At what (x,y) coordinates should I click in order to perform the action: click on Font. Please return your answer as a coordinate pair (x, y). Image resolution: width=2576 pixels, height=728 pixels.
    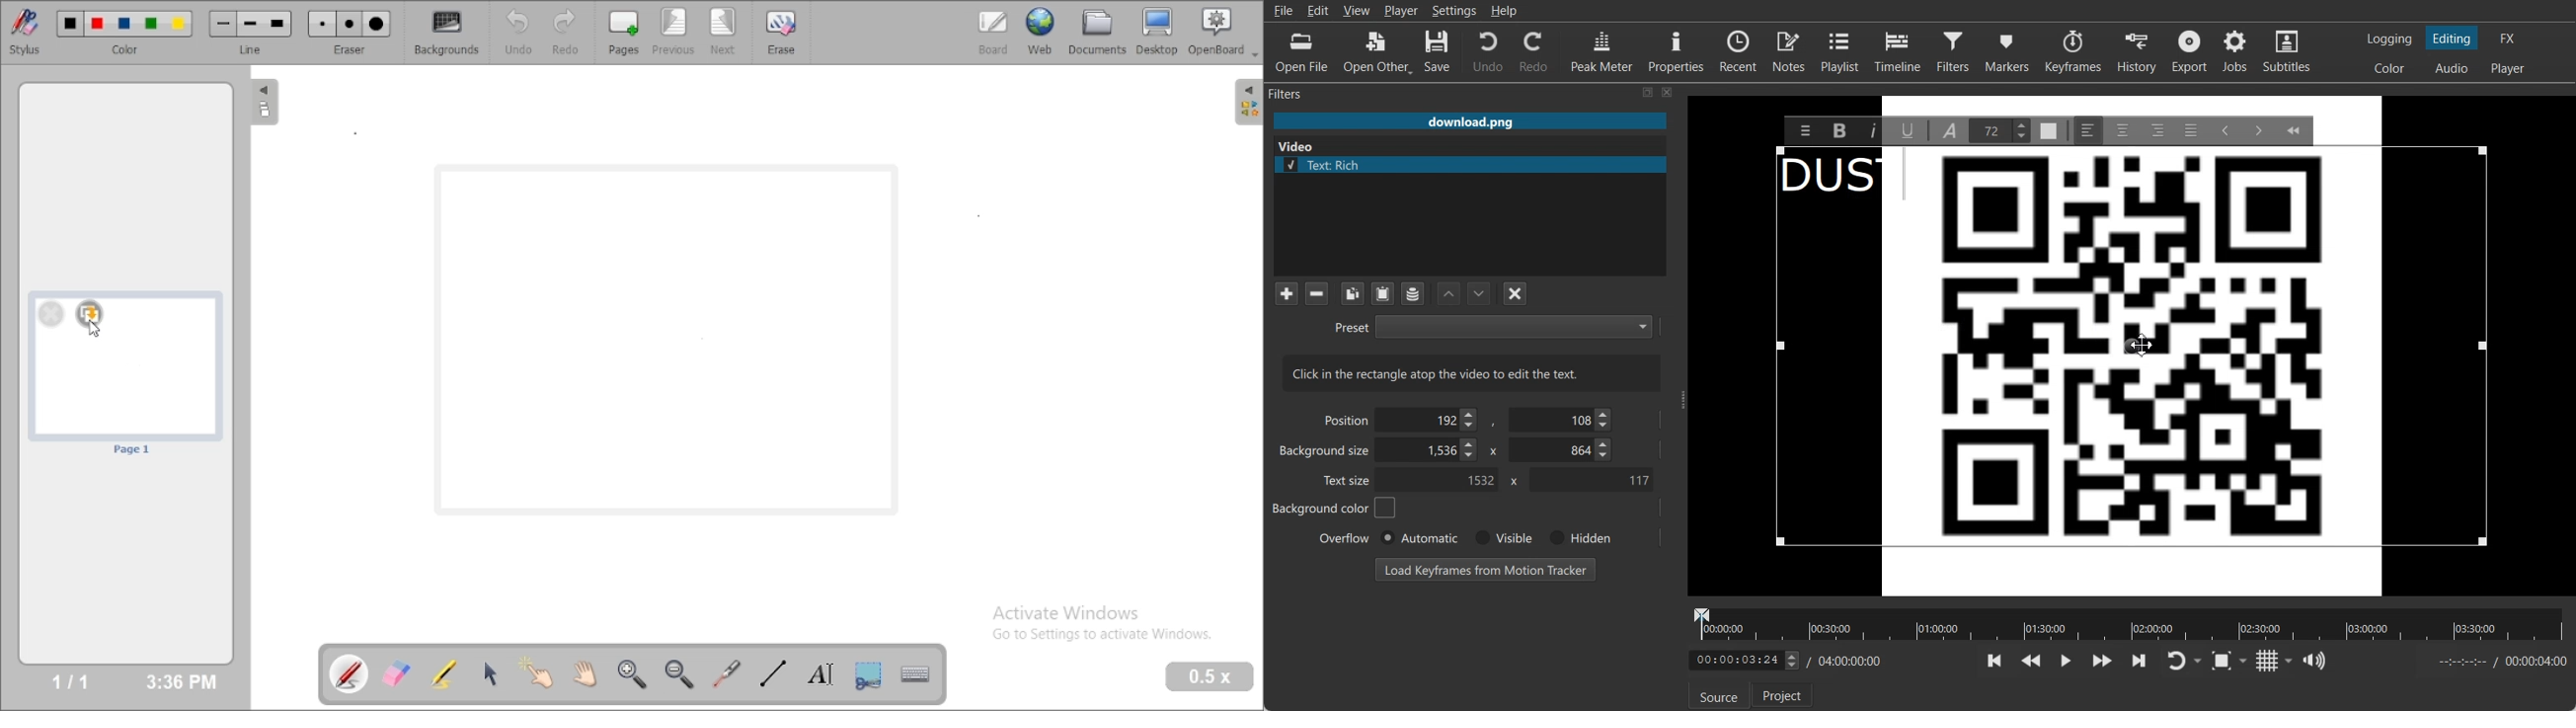
    Looking at the image, I should click on (1950, 131).